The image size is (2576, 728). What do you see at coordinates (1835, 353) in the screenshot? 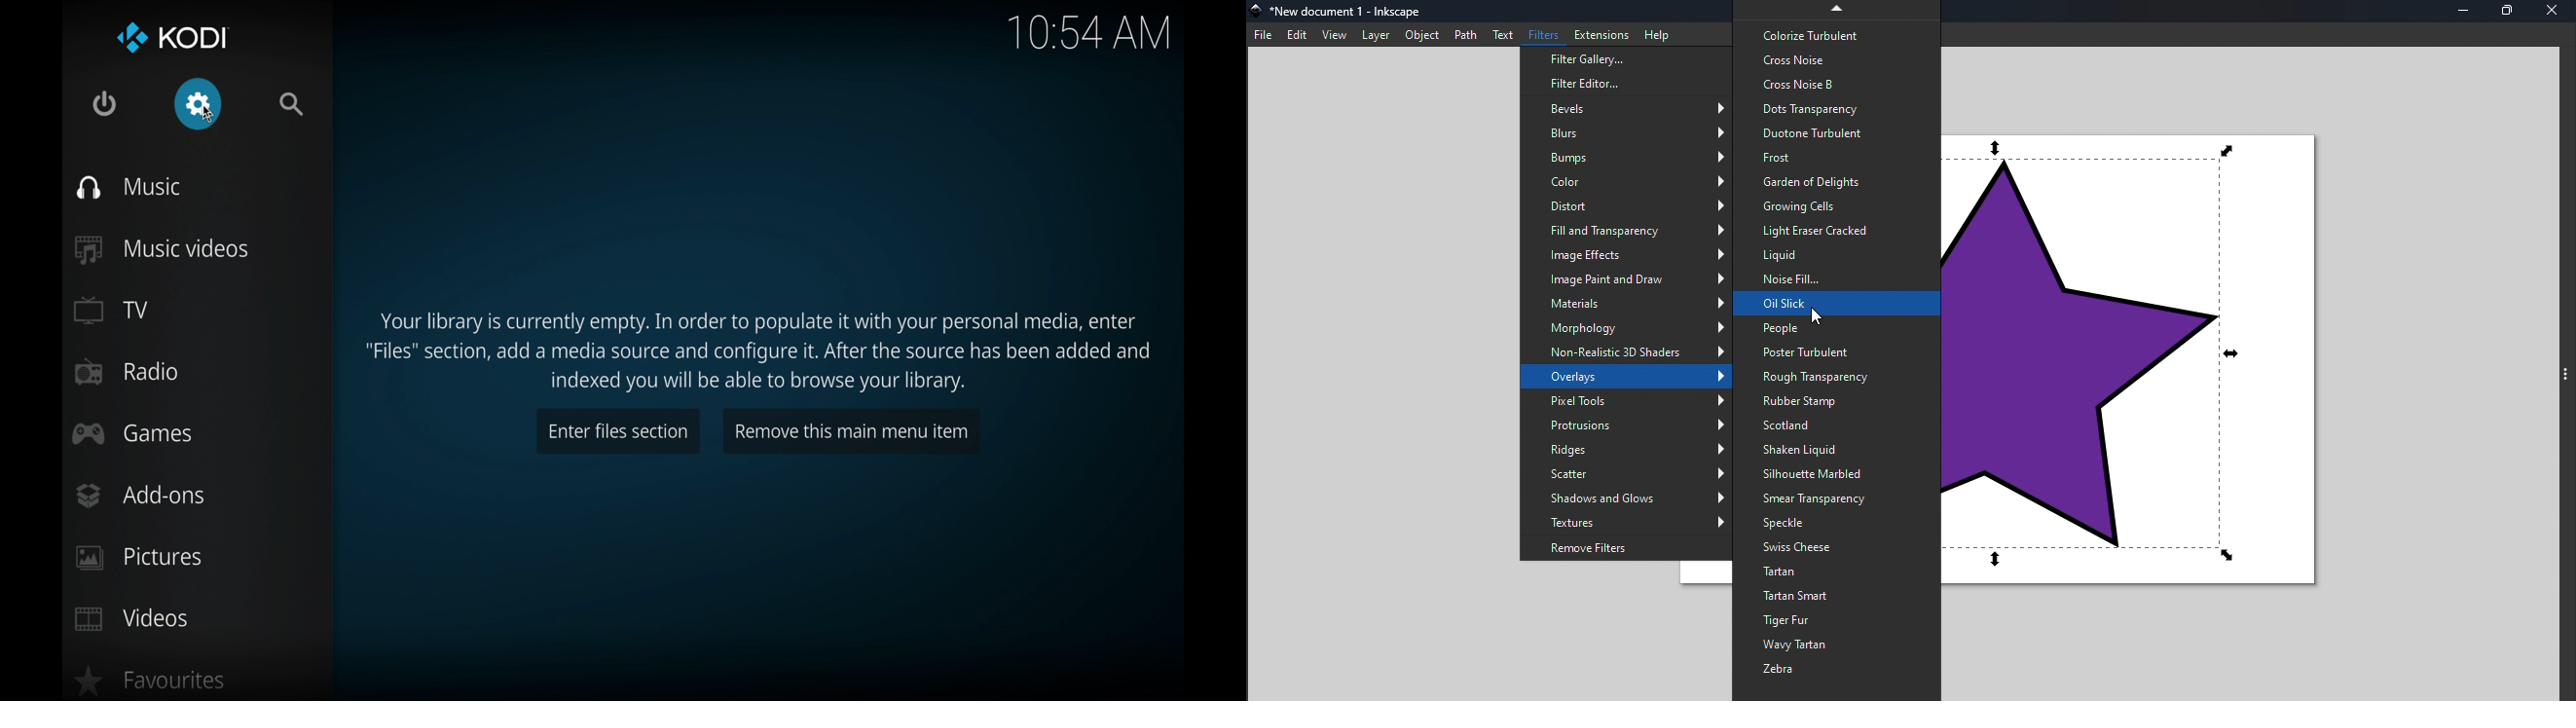
I see `Poster turbulent` at bounding box center [1835, 353].